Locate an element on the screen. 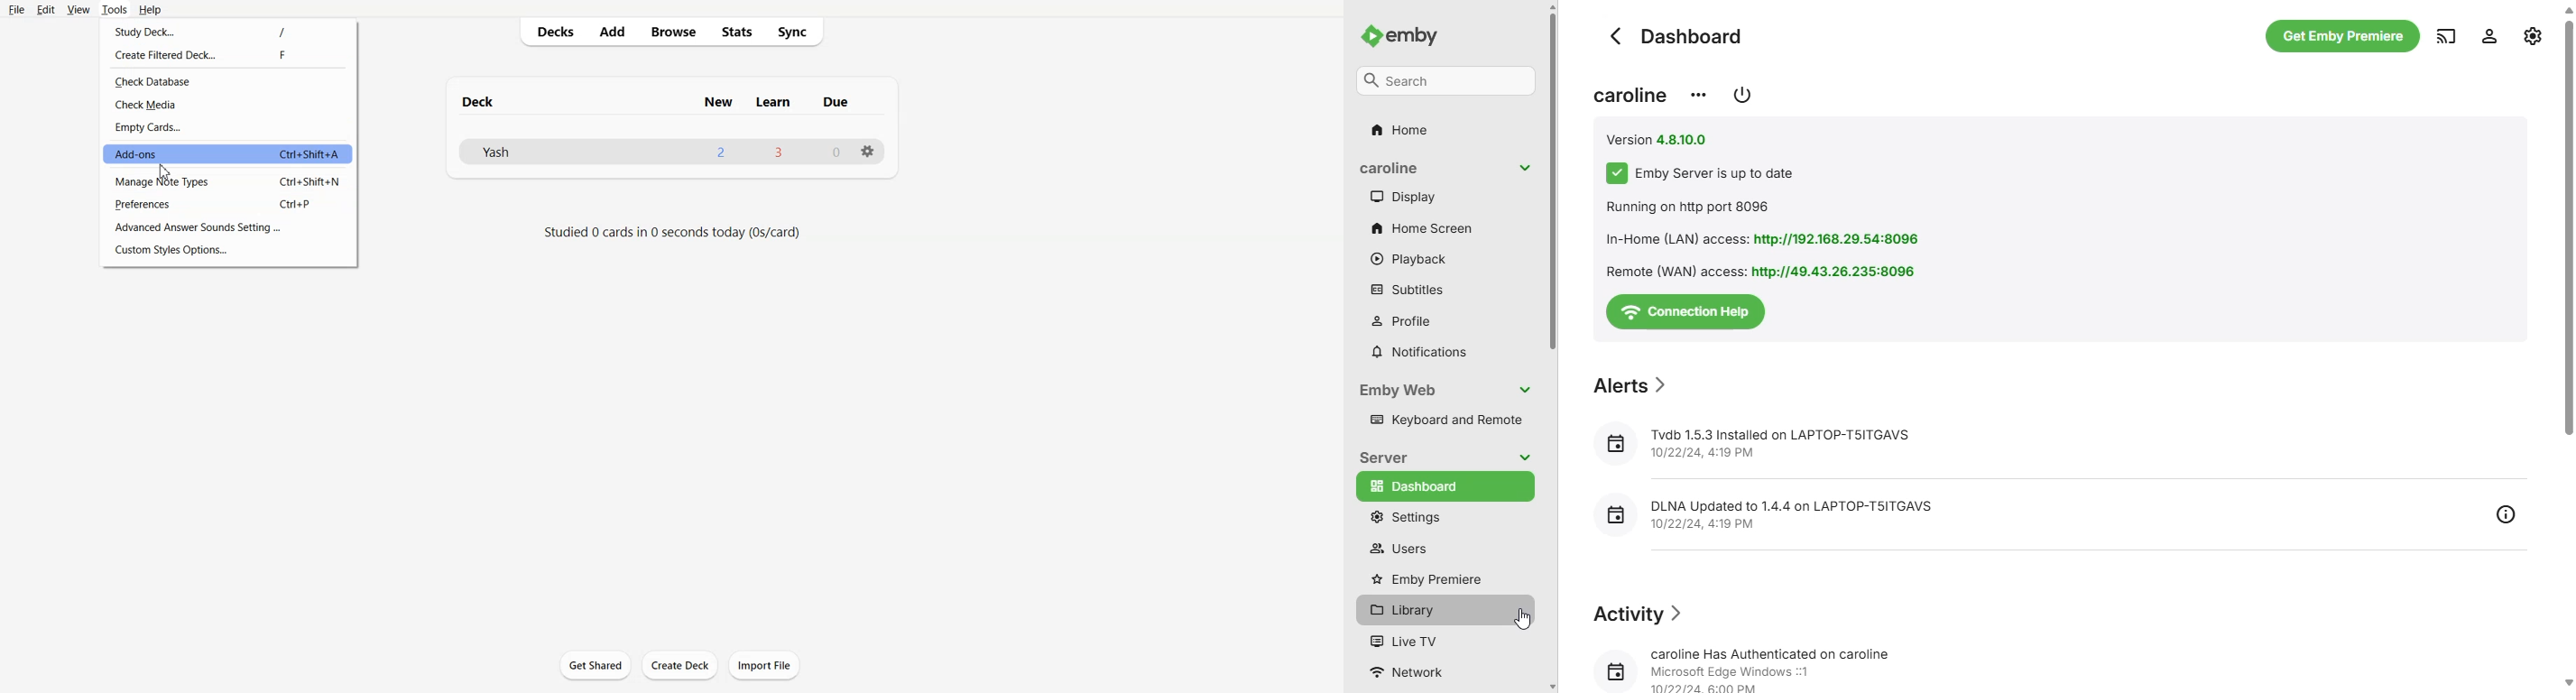 This screenshot has height=700, width=2576. info is located at coordinates (674, 232).